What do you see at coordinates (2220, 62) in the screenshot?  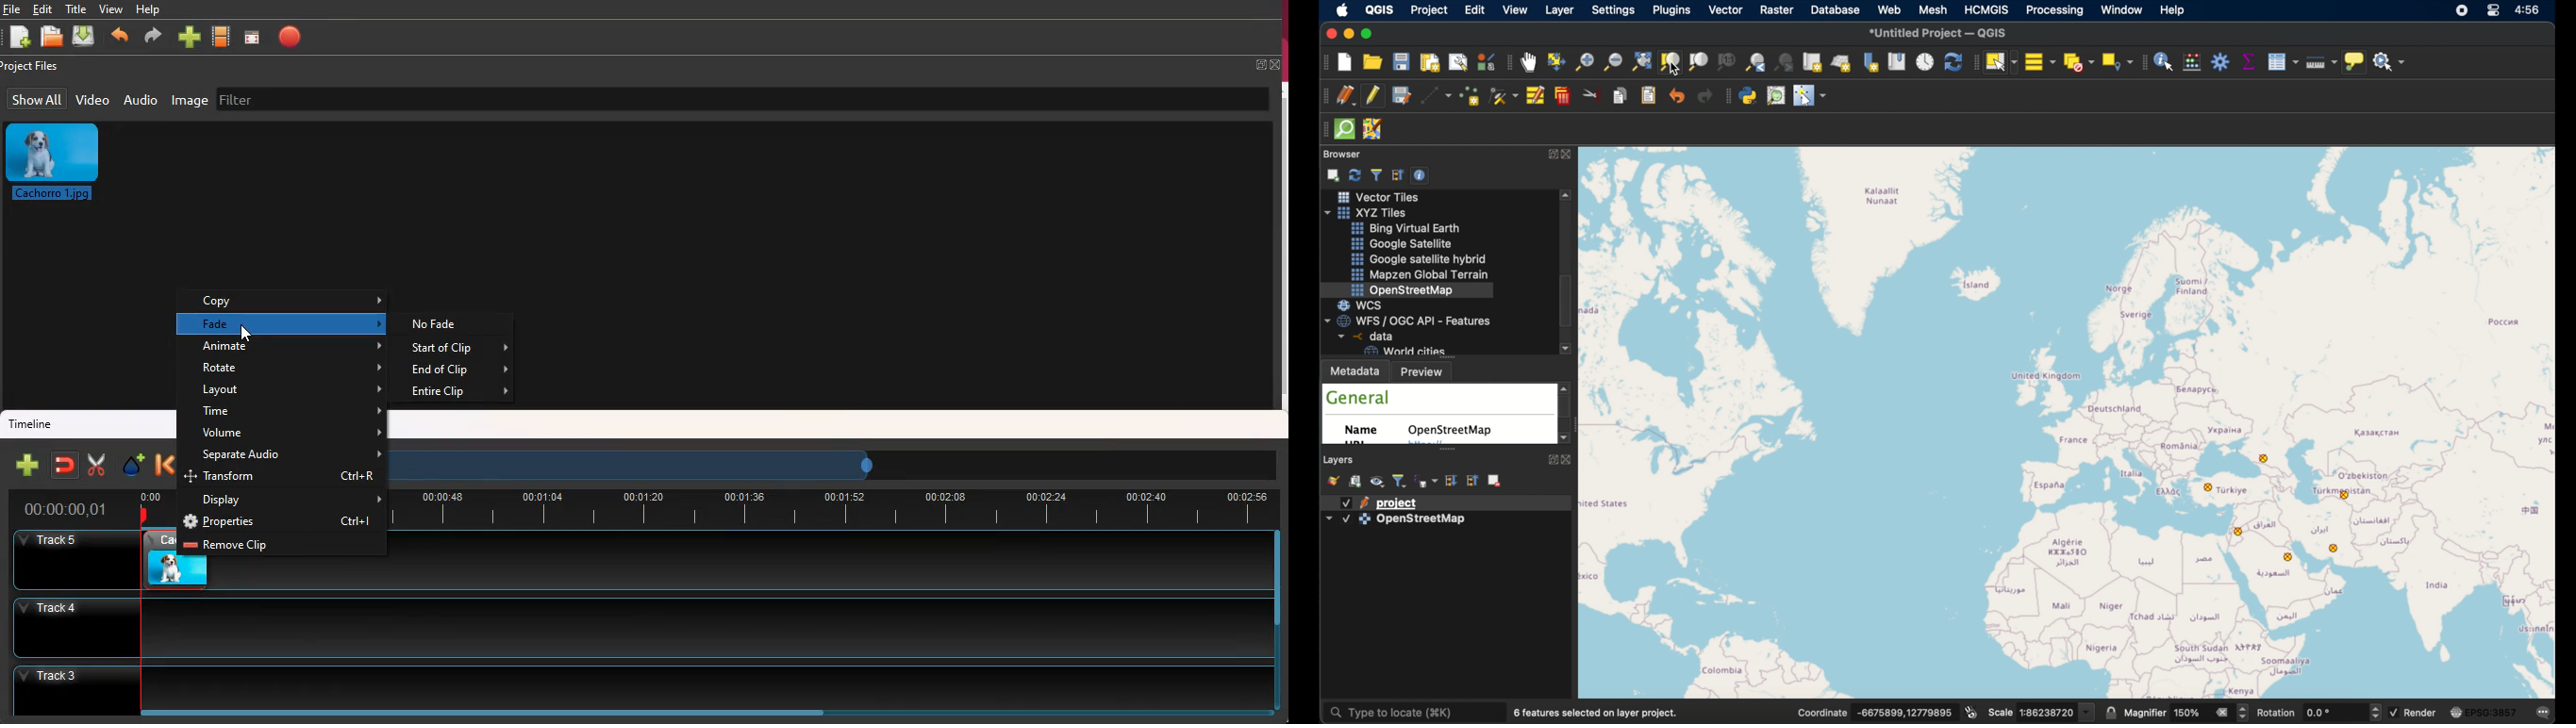 I see `toolbox` at bounding box center [2220, 62].